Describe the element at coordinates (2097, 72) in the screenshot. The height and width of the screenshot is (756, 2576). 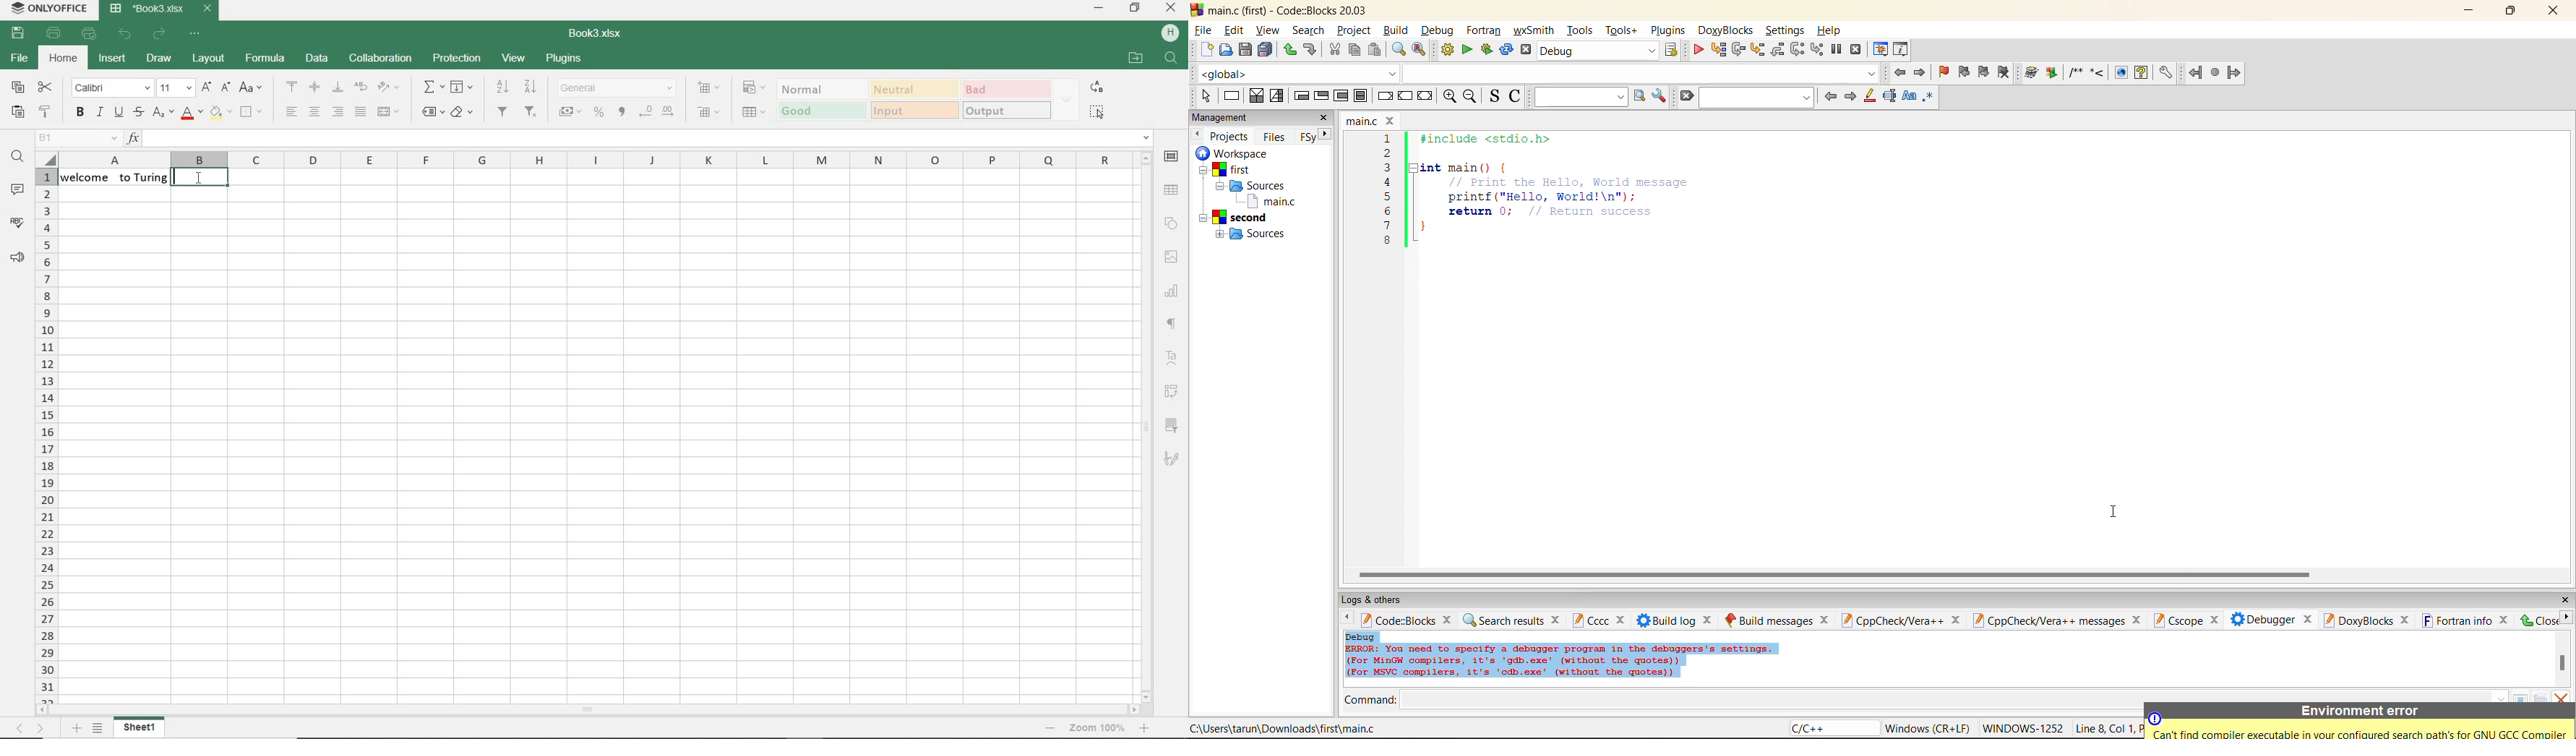
I see `step into` at that location.